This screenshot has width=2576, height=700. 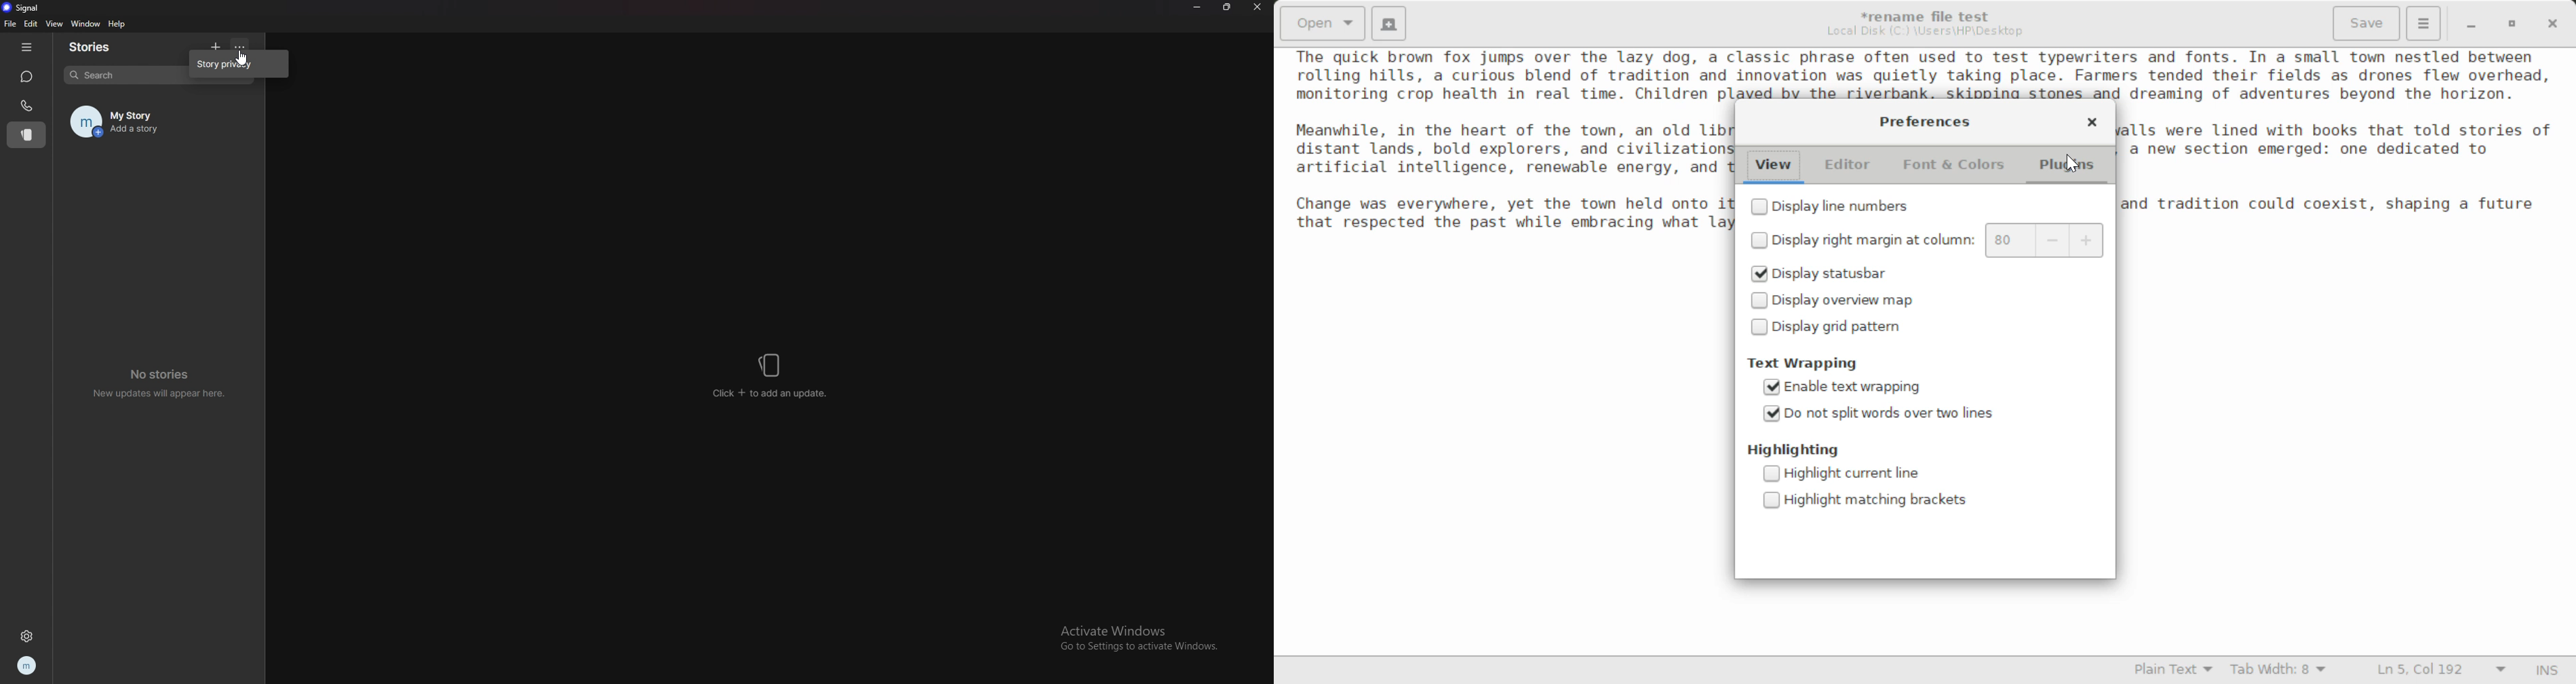 I want to click on Restore Down, so click(x=2470, y=24).